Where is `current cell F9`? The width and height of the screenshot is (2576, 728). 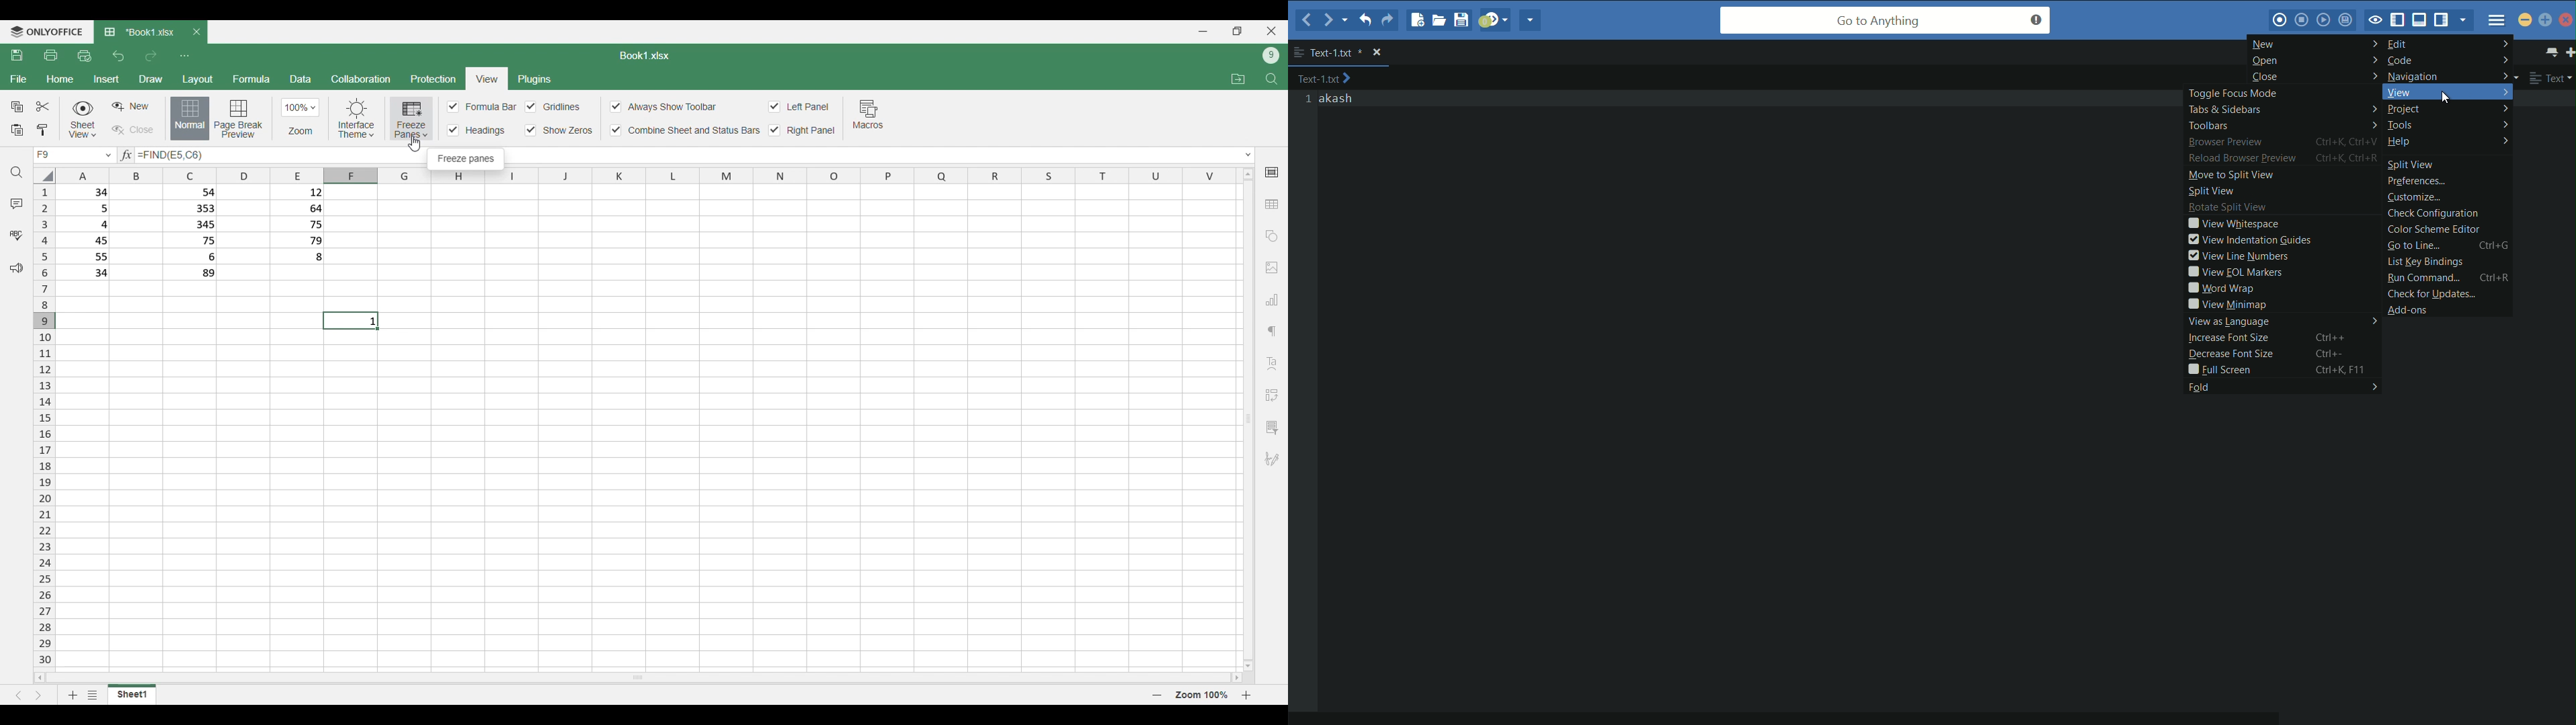 current cell F9 is located at coordinates (76, 155).